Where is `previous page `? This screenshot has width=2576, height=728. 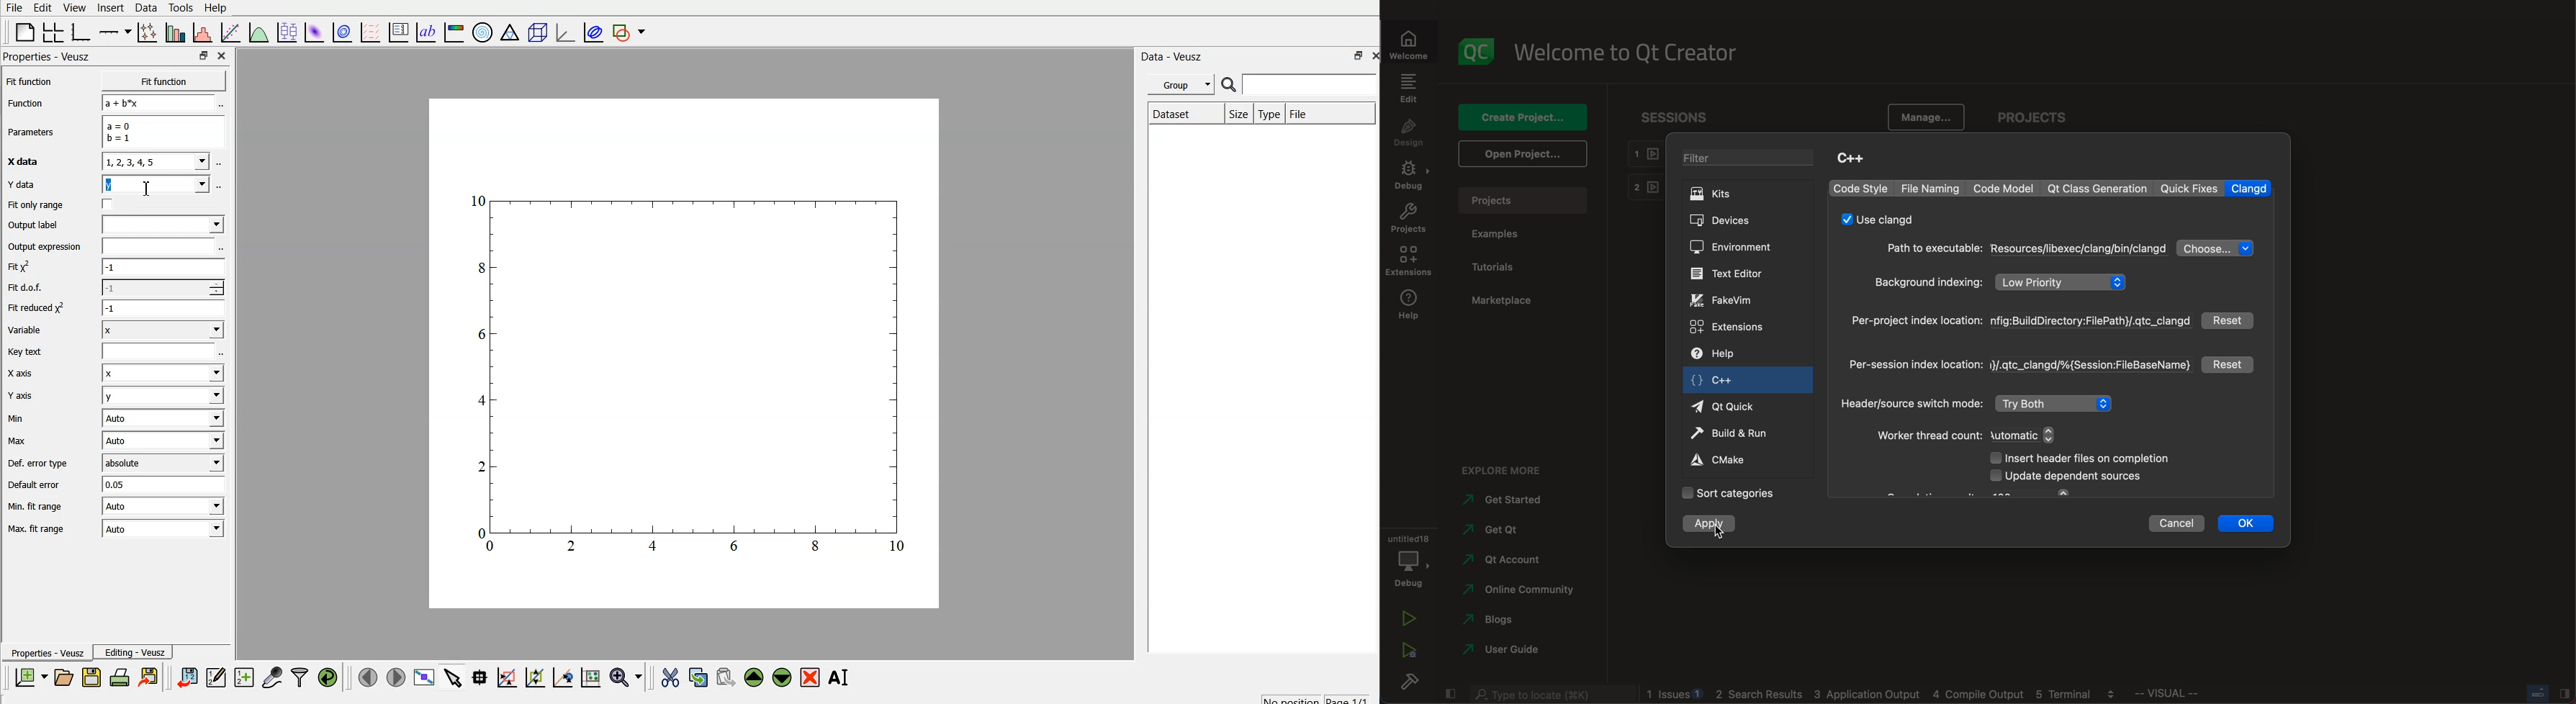
previous page  is located at coordinates (367, 678).